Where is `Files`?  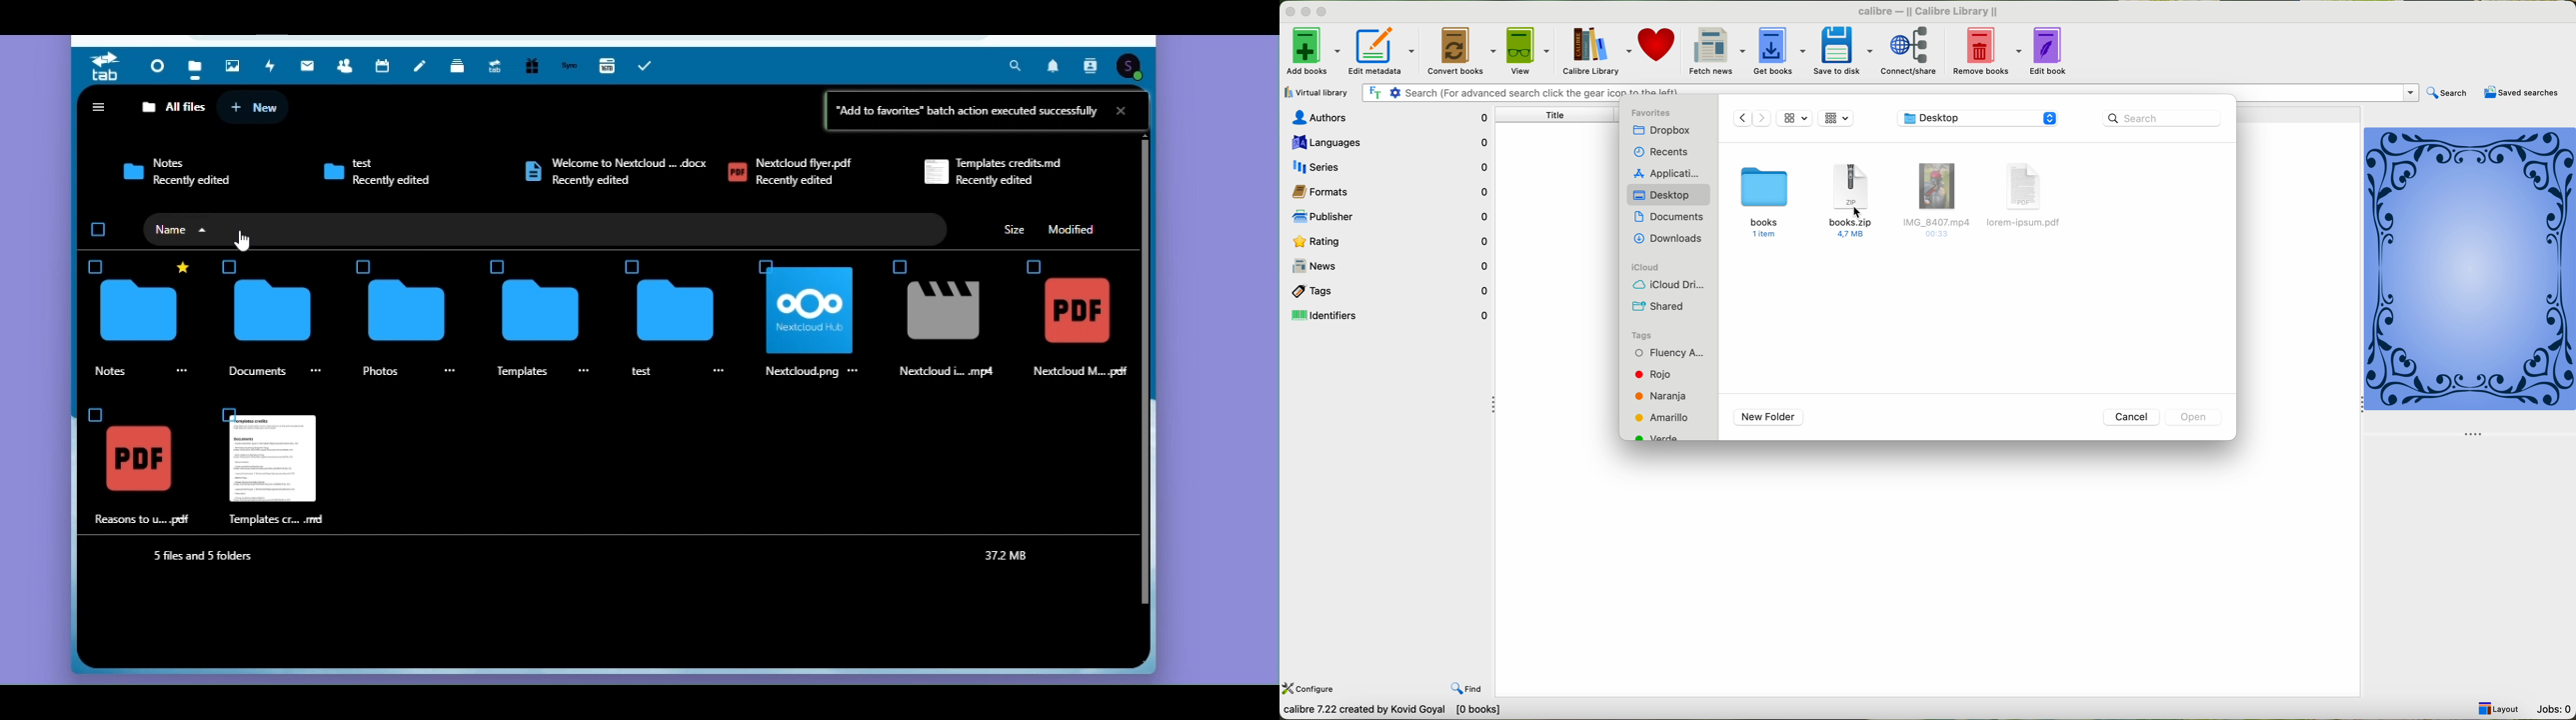 Files is located at coordinates (196, 68).